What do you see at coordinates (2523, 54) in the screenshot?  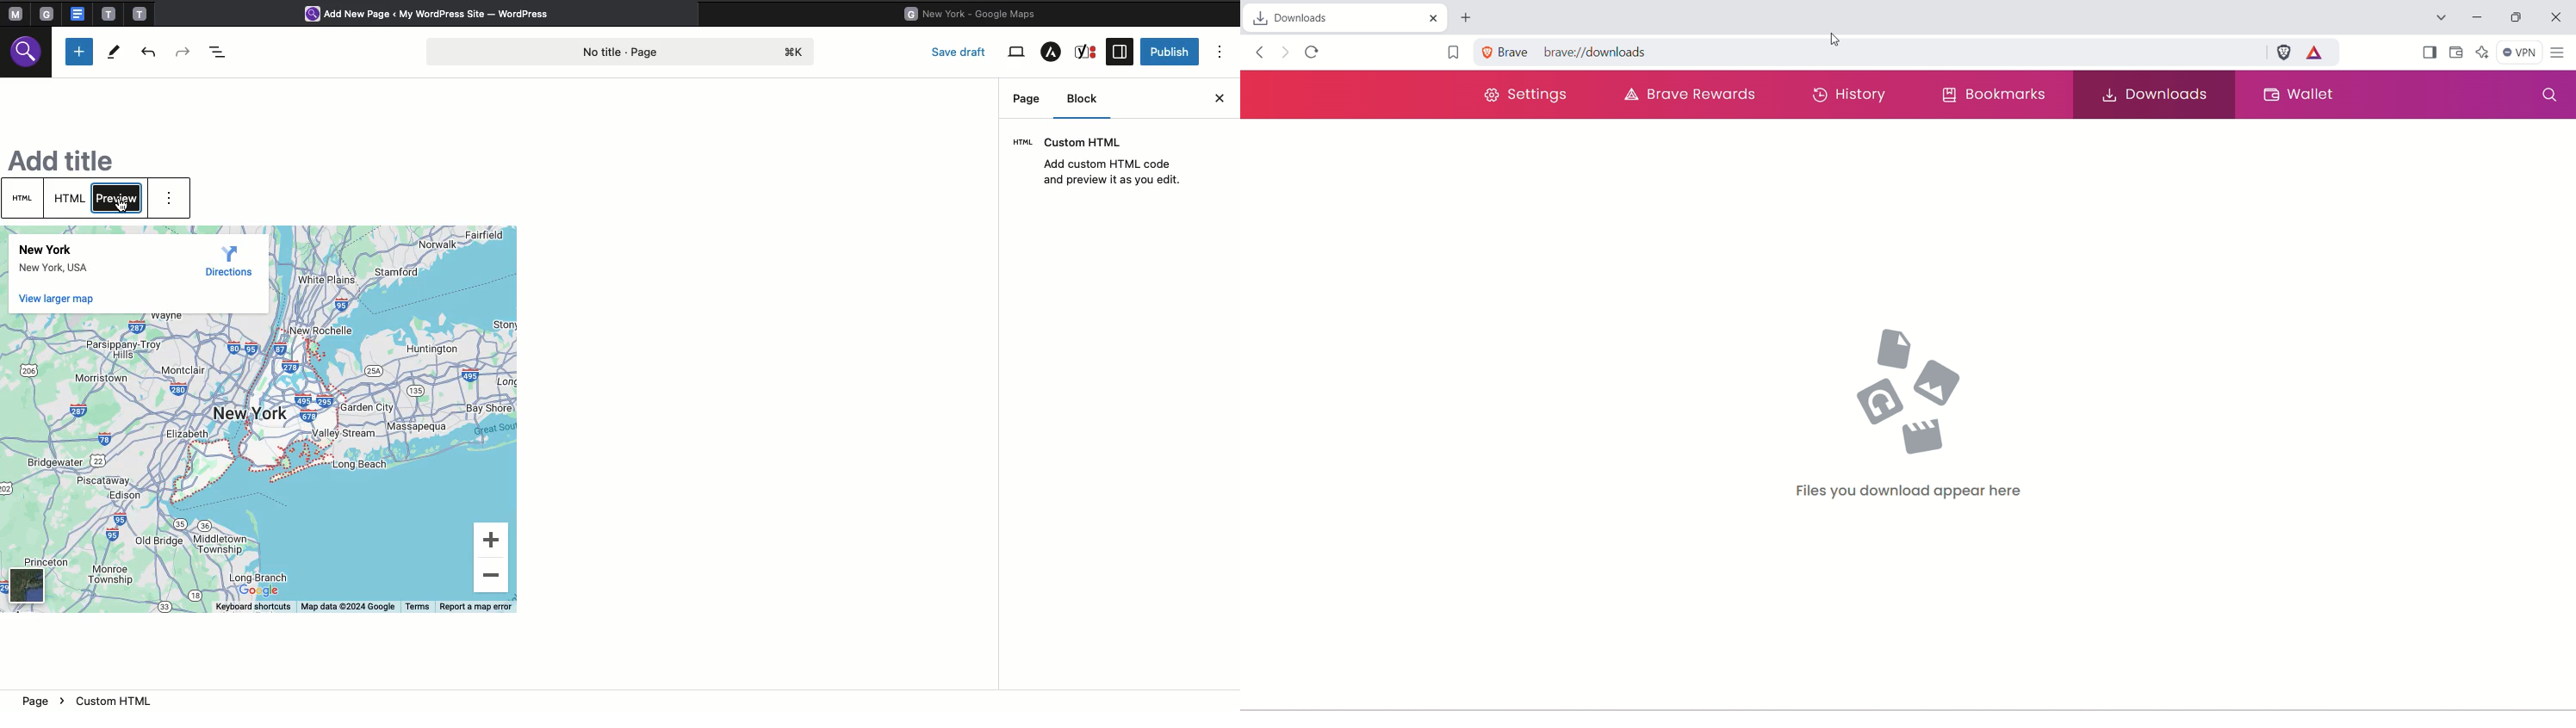 I see `VPN` at bounding box center [2523, 54].